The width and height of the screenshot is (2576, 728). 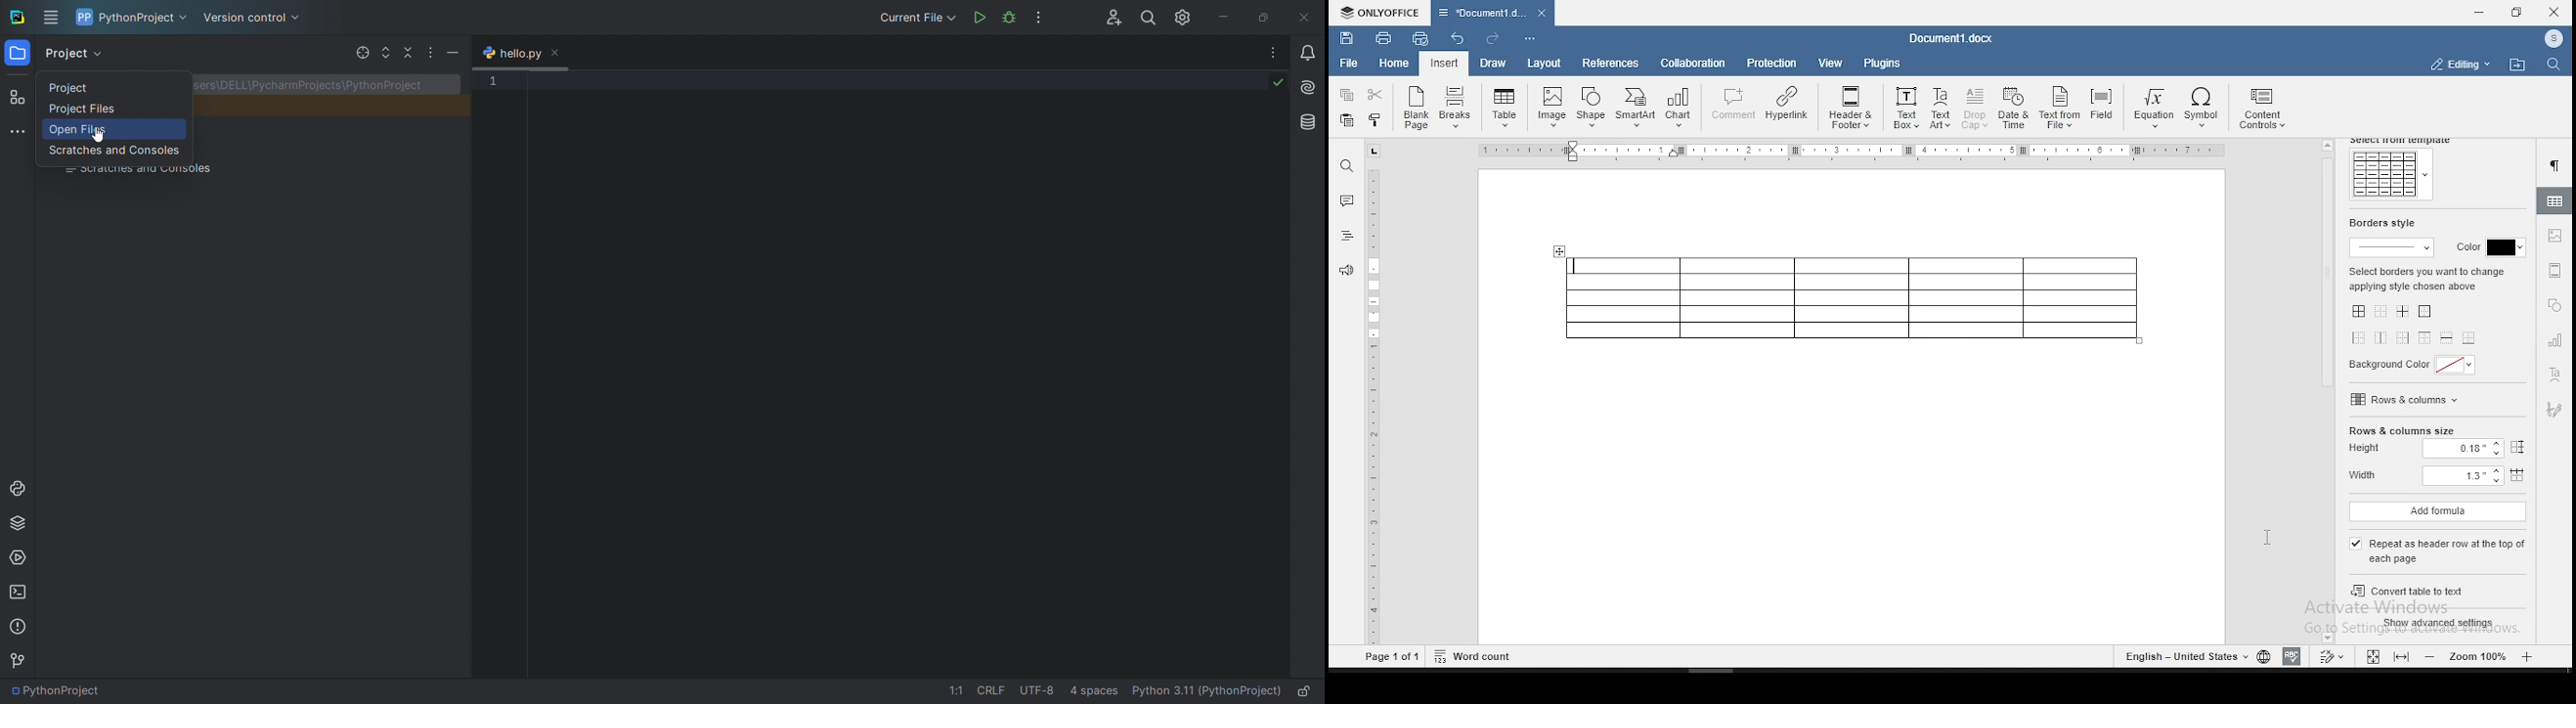 I want to click on charts settings, so click(x=2556, y=340).